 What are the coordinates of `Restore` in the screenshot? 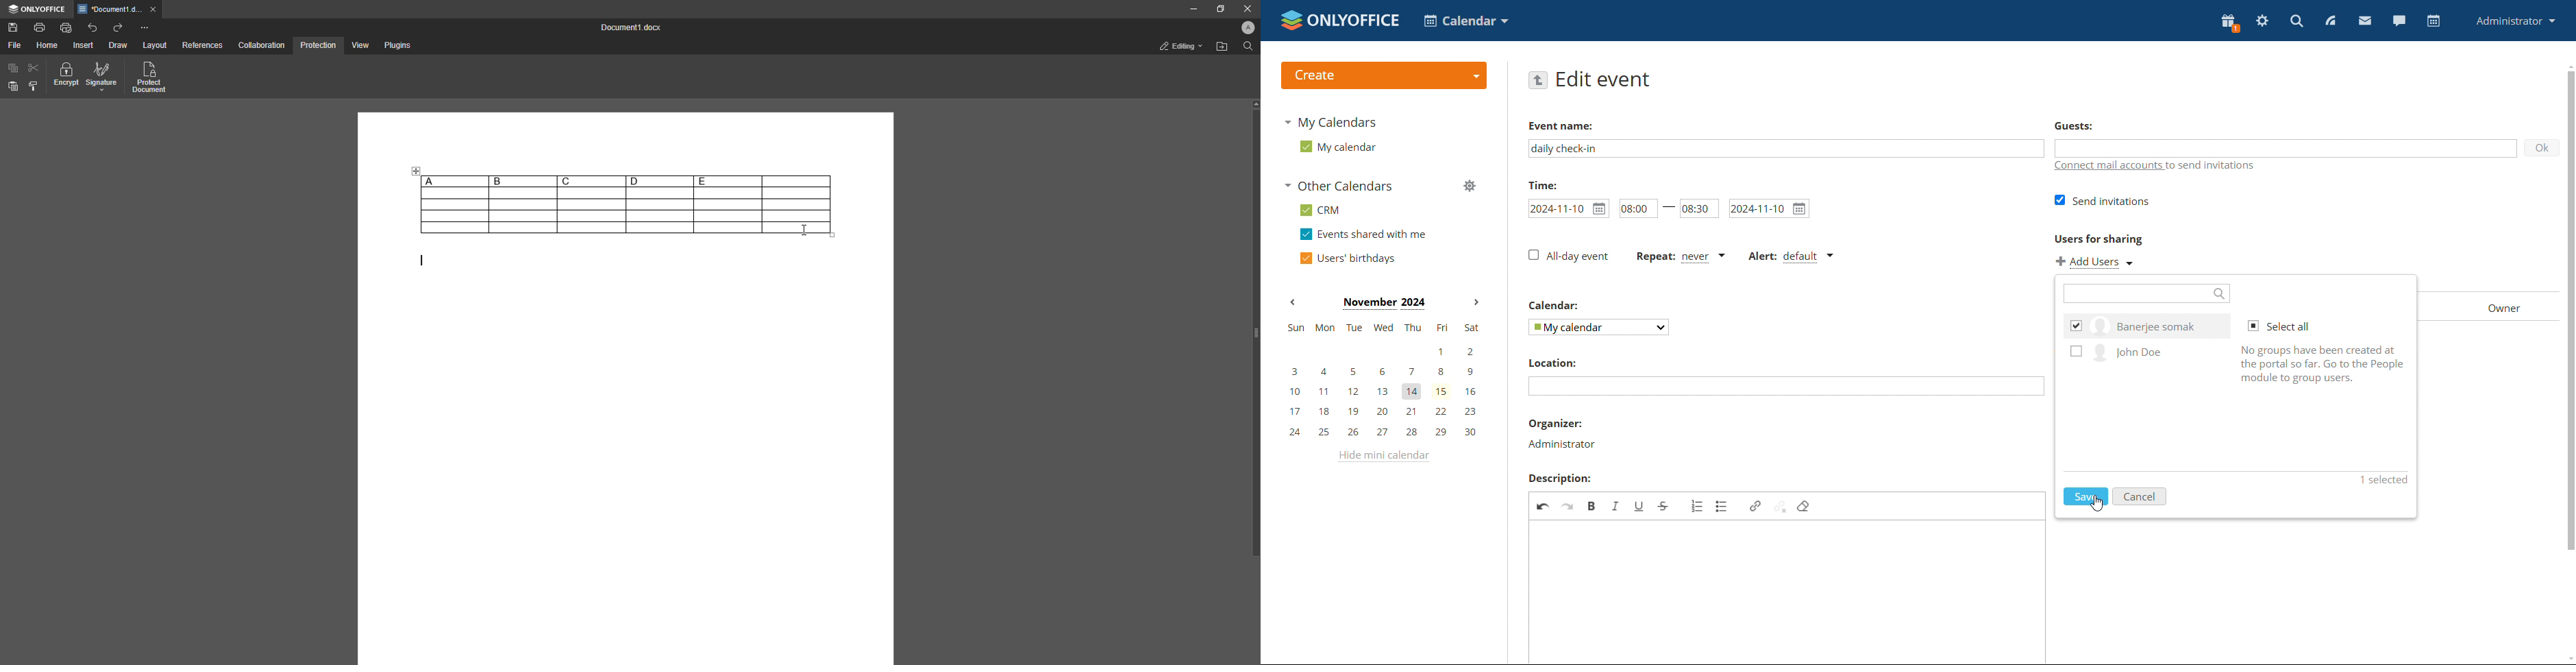 It's located at (1217, 9).